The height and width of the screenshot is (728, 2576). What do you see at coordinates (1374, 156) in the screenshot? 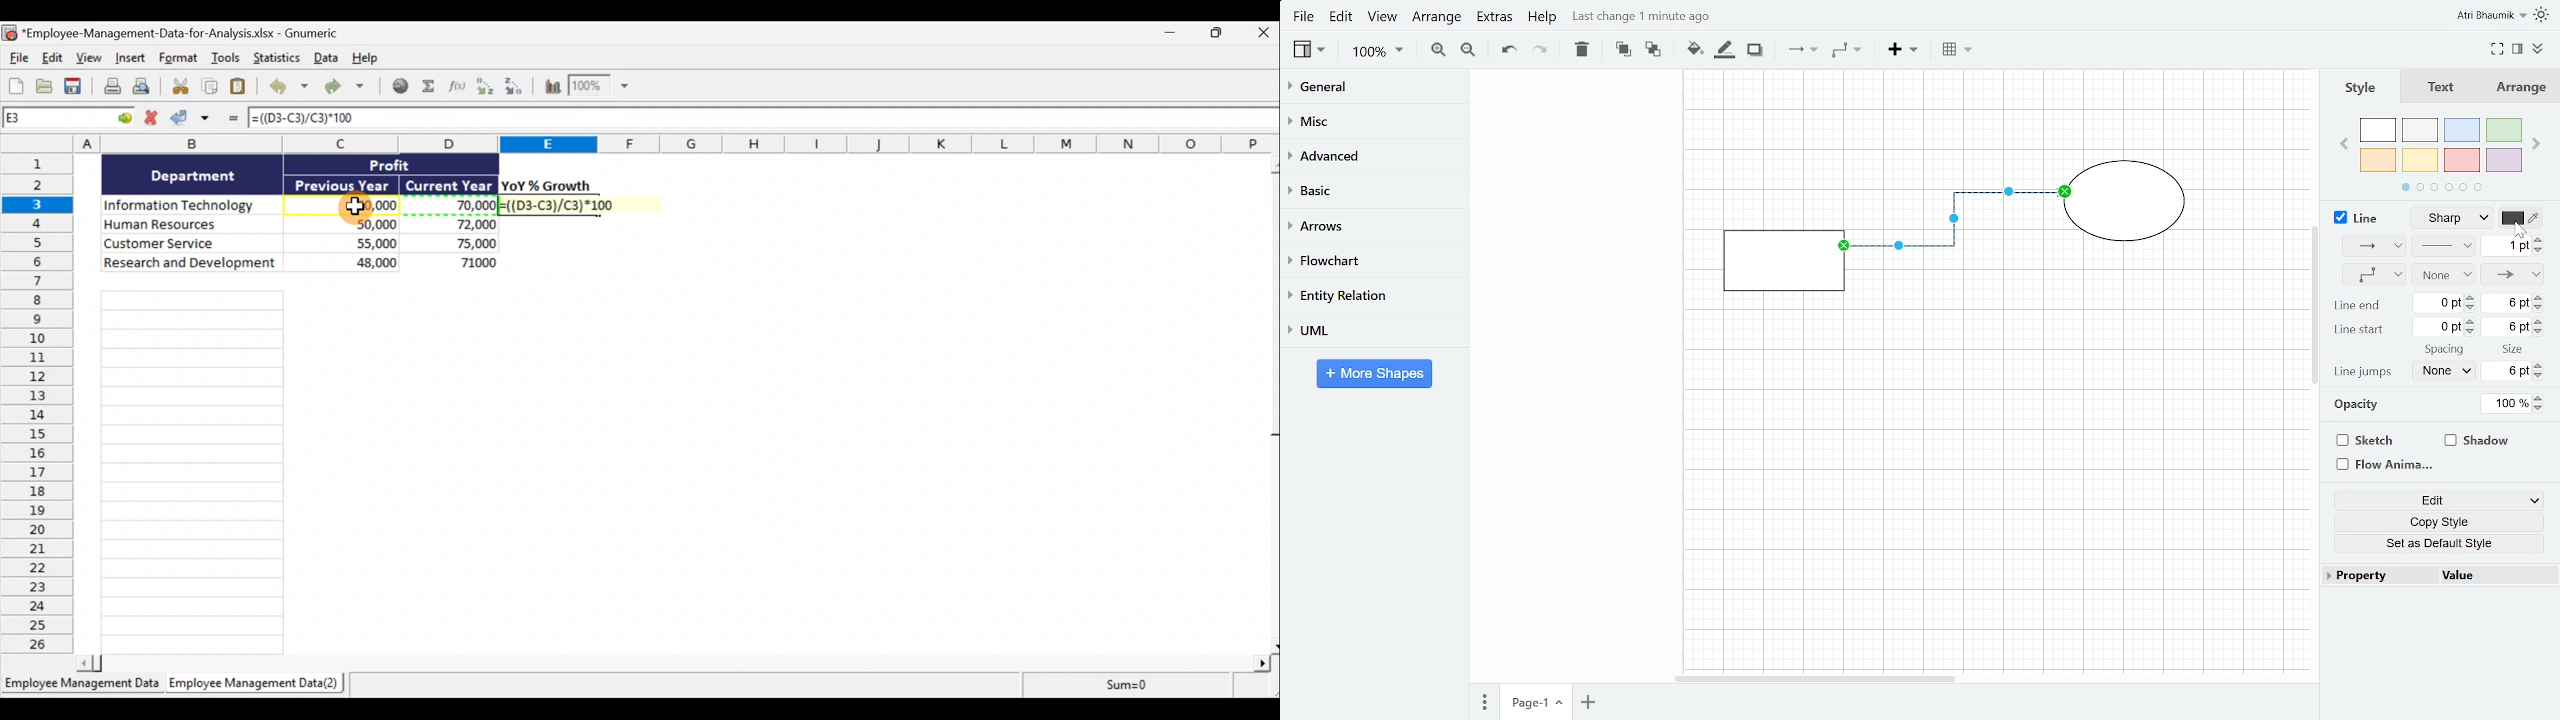
I see `Advanced` at bounding box center [1374, 156].